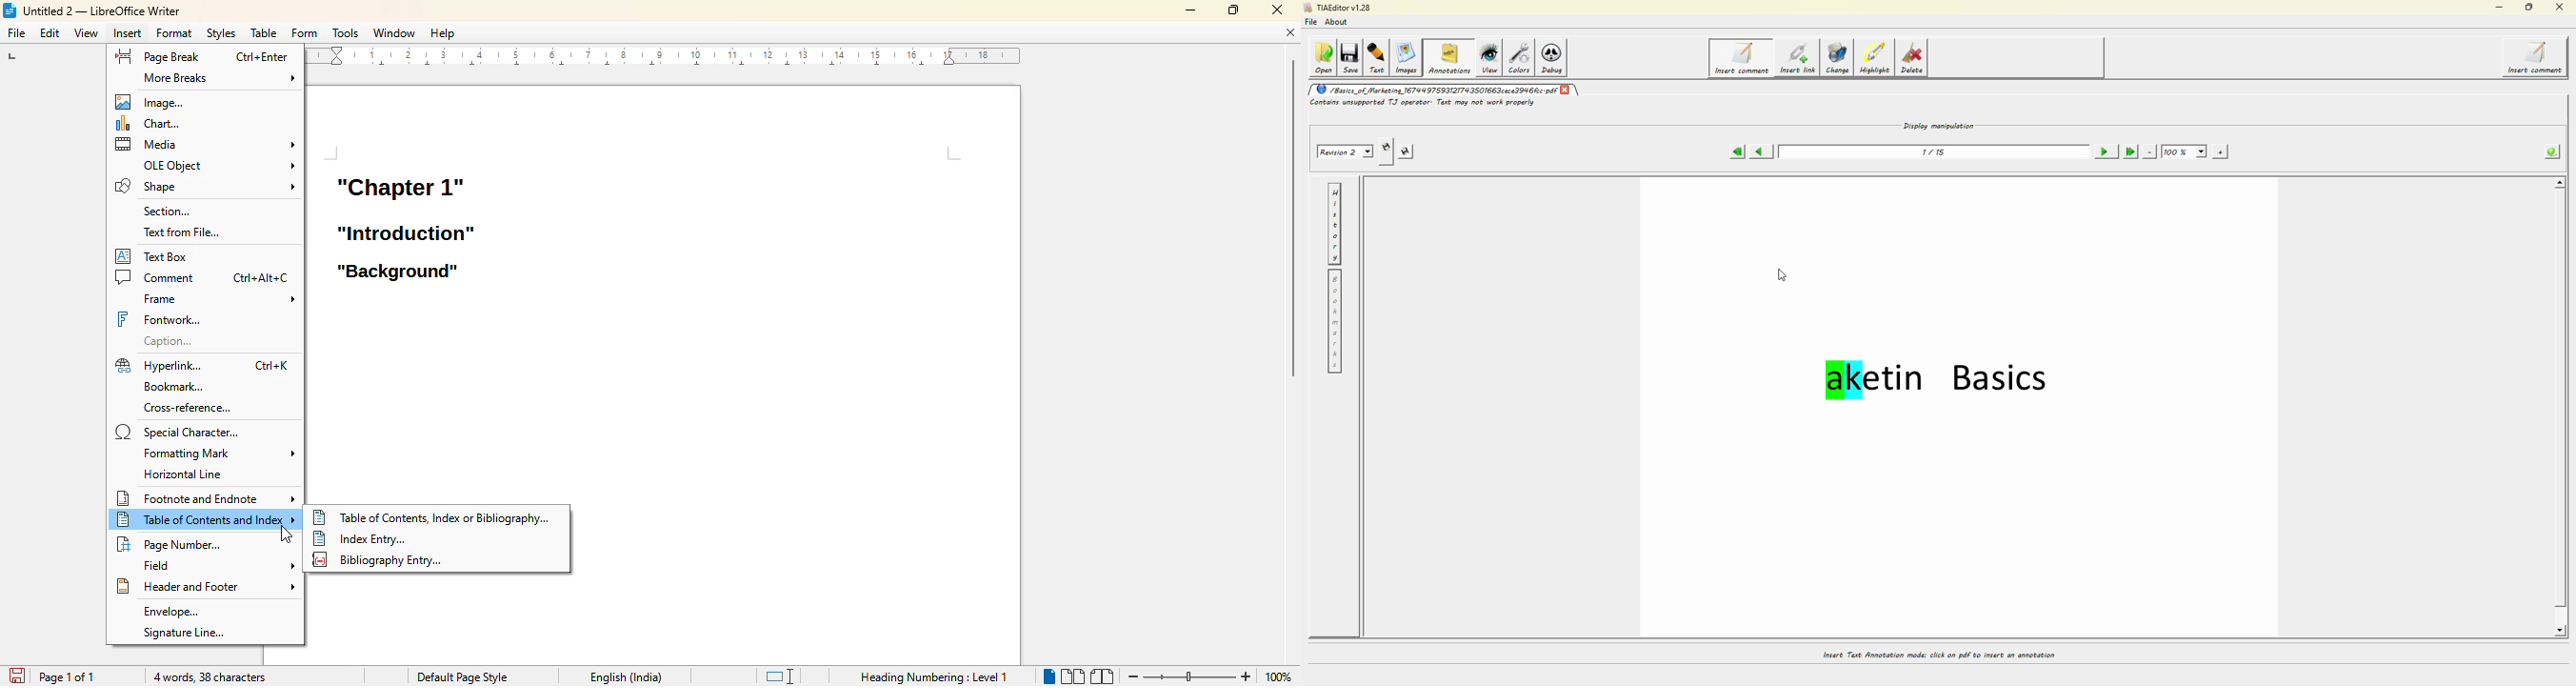 This screenshot has height=700, width=2576. I want to click on shape, so click(204, 186).